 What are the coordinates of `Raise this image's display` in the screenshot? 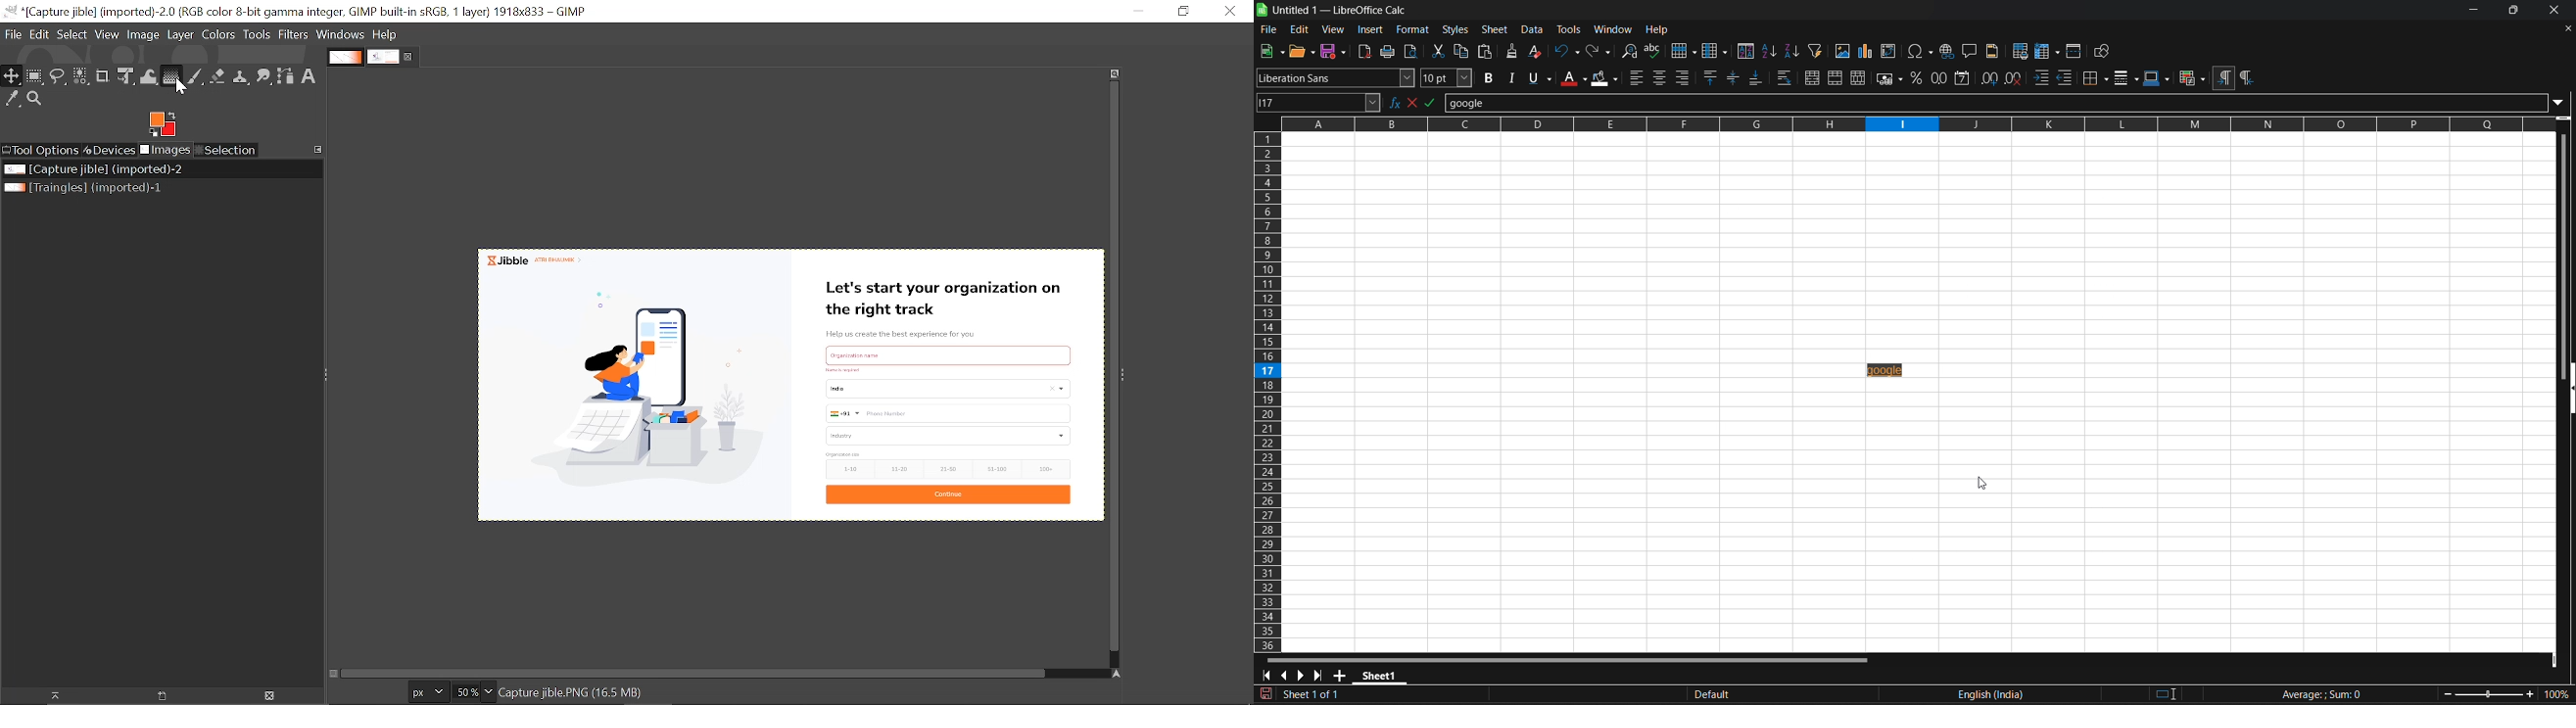 It's located at (50, 696).